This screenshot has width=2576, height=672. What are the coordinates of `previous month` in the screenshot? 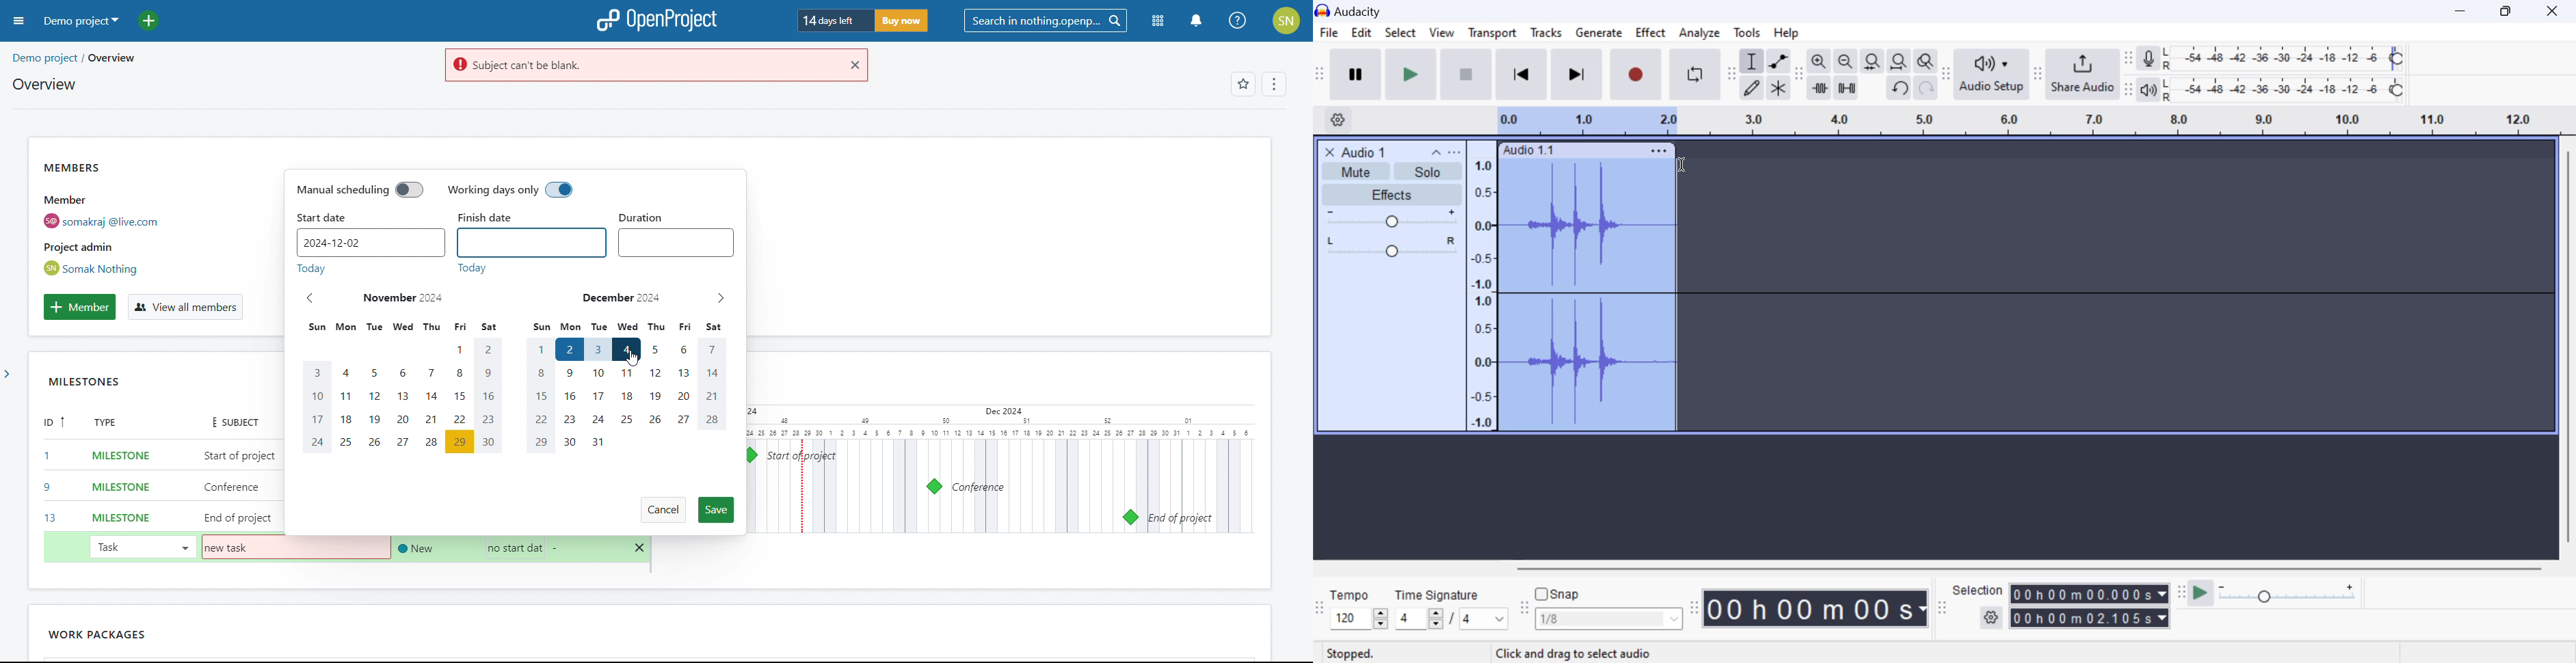 It's located at (310, 298).